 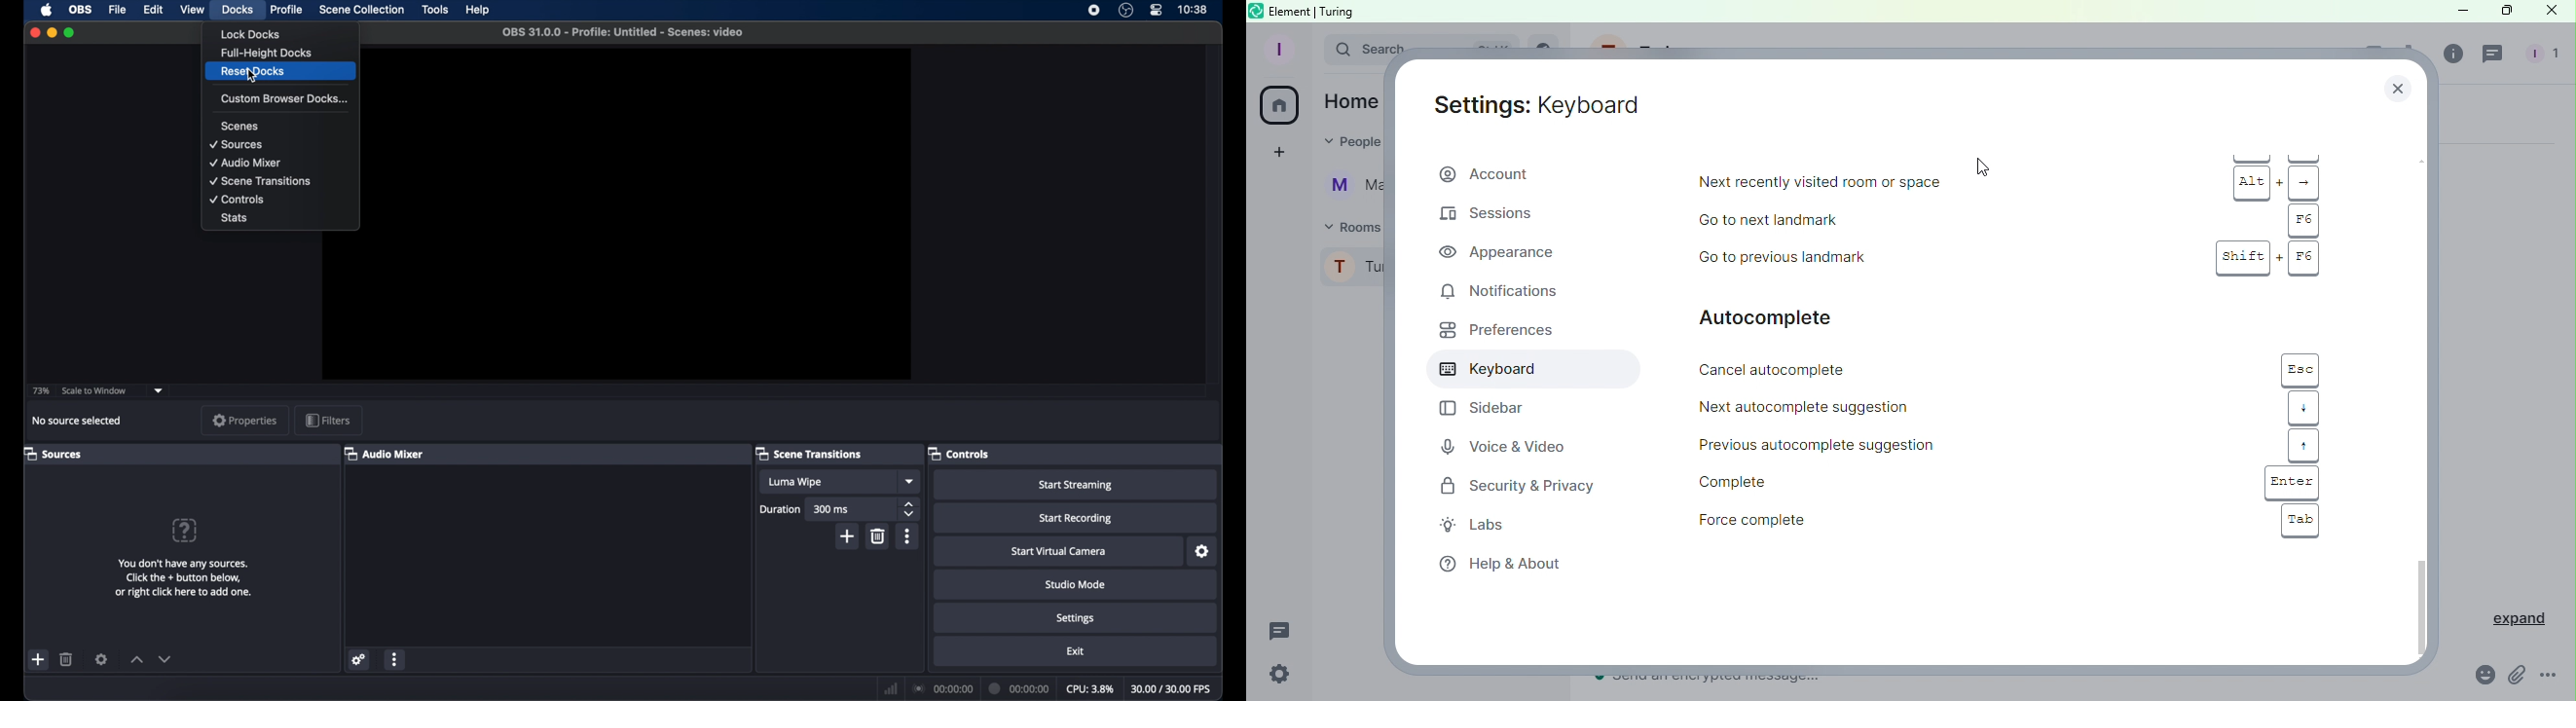 What do you see at coordinates (2402, 84) in the screenshot?
I see `Close` at bounding box center [2402, 84].